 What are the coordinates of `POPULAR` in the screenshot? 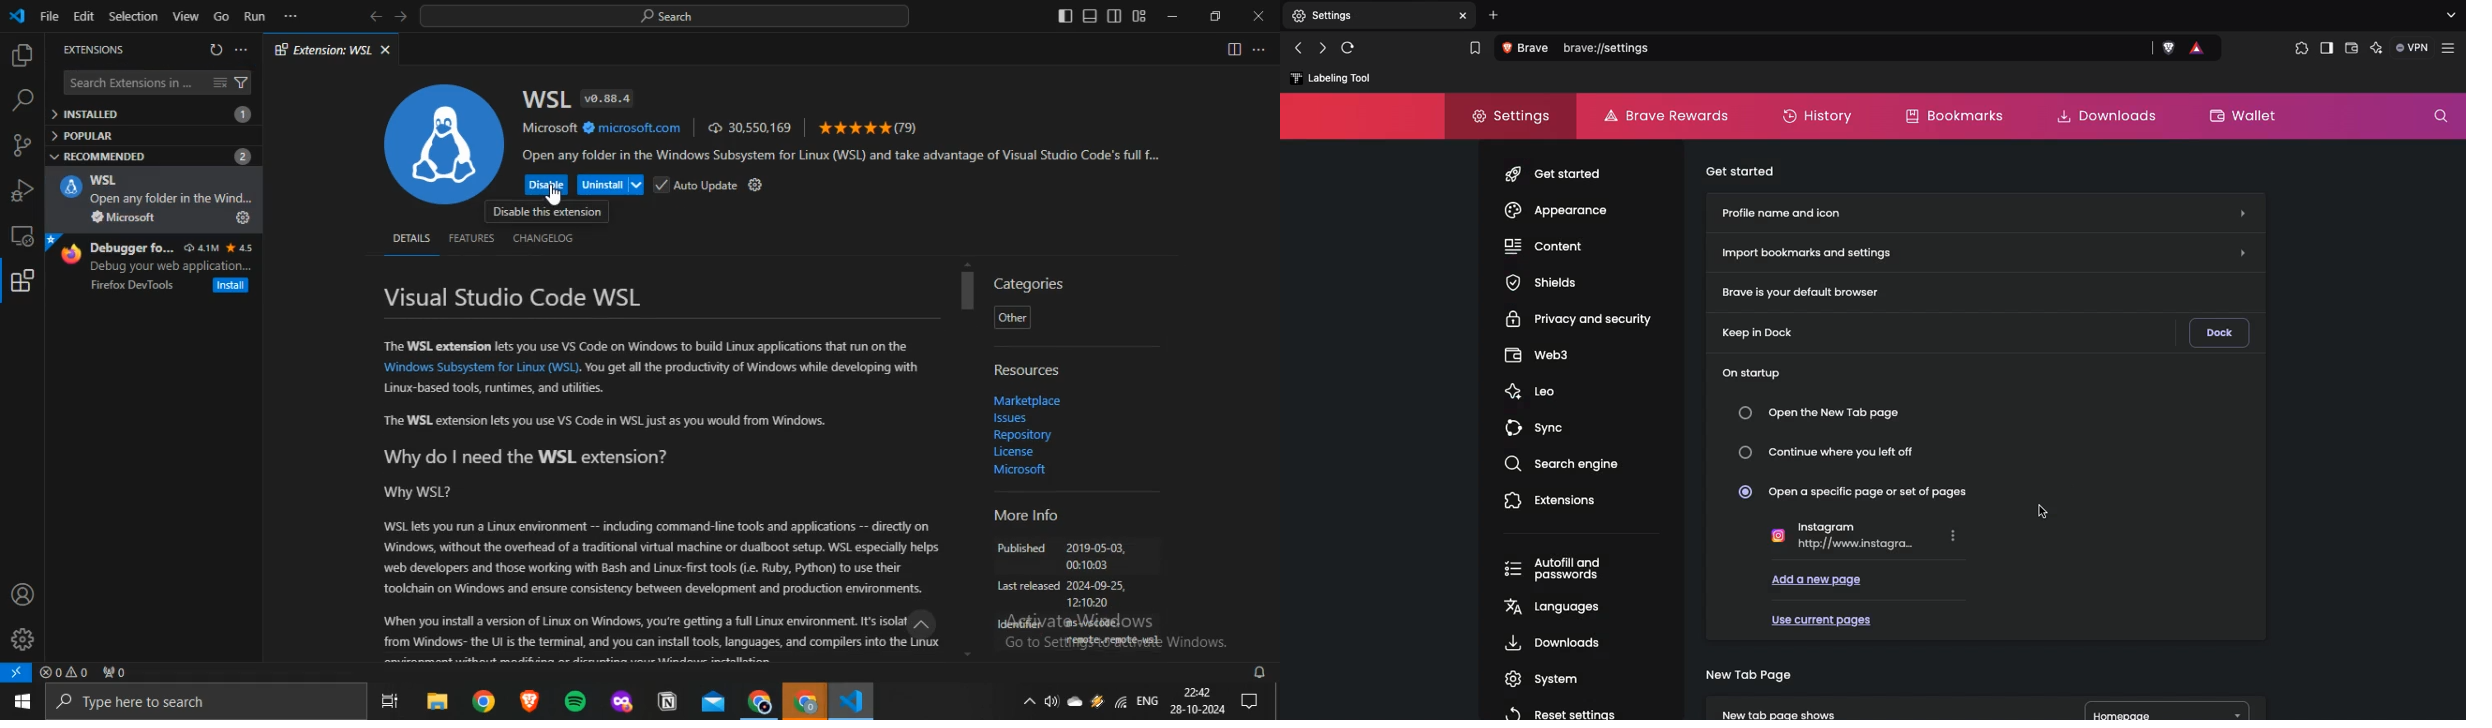 It's located at (88, 135).